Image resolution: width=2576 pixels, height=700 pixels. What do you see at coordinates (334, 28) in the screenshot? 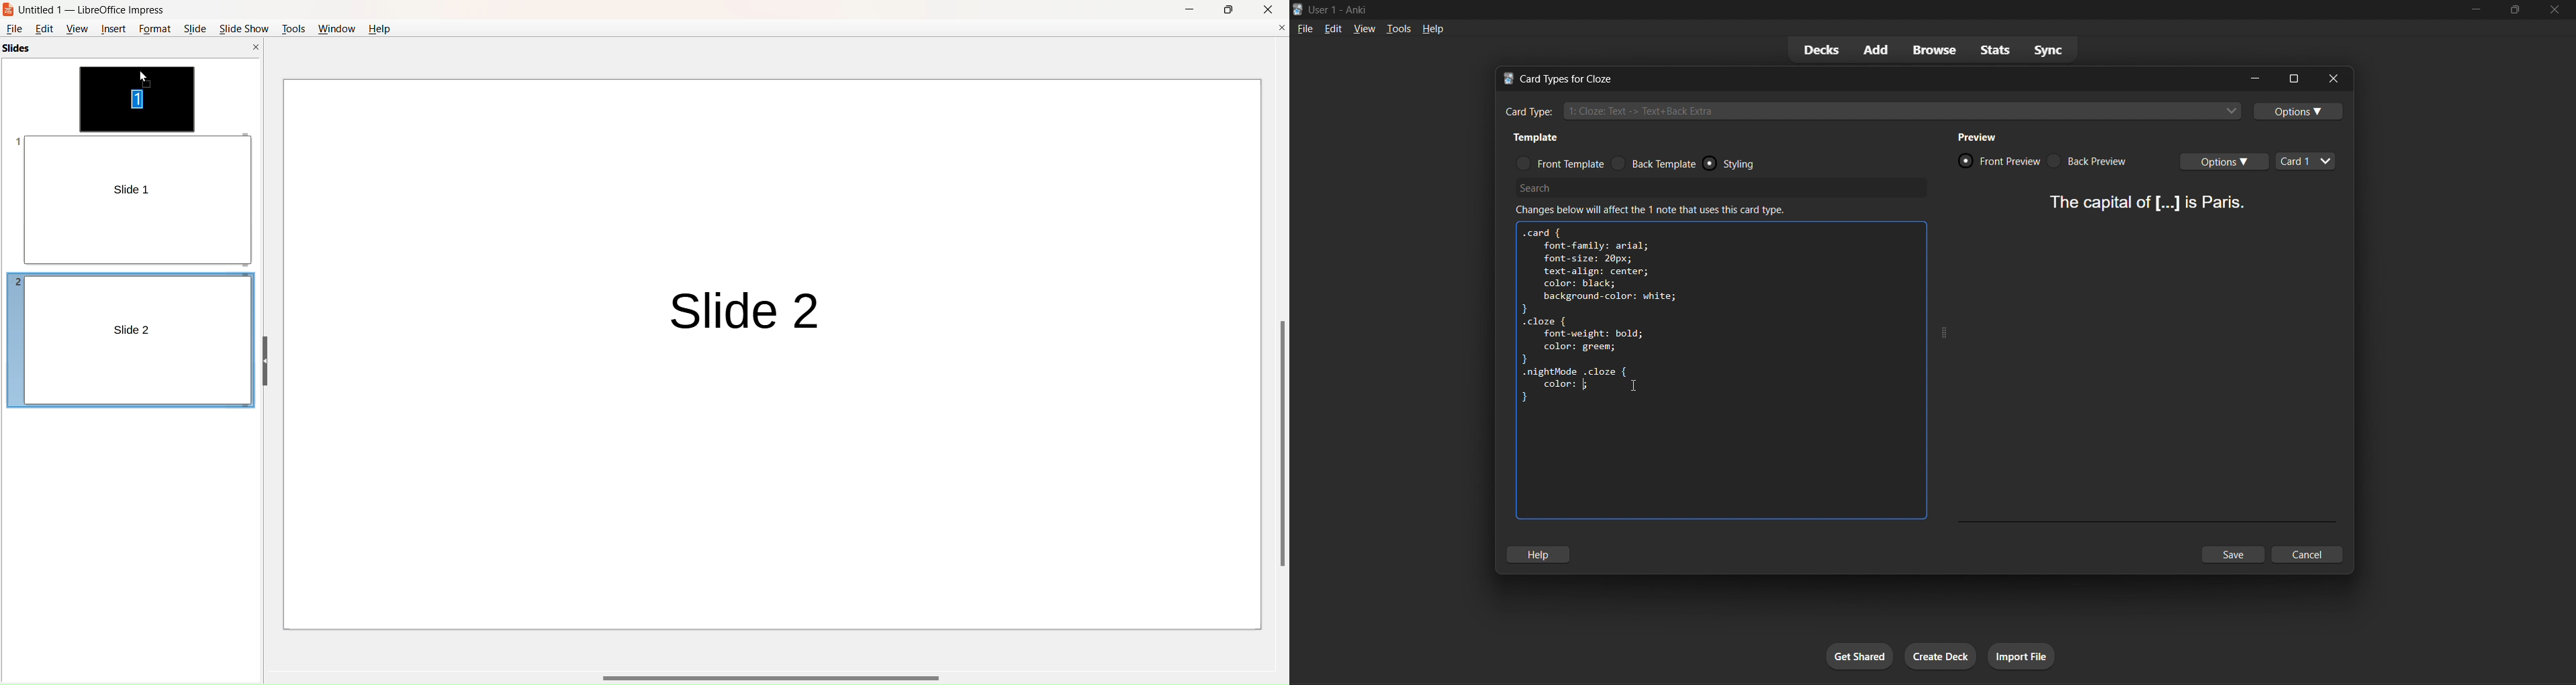
I see `window` at bounding box center [334, 28].